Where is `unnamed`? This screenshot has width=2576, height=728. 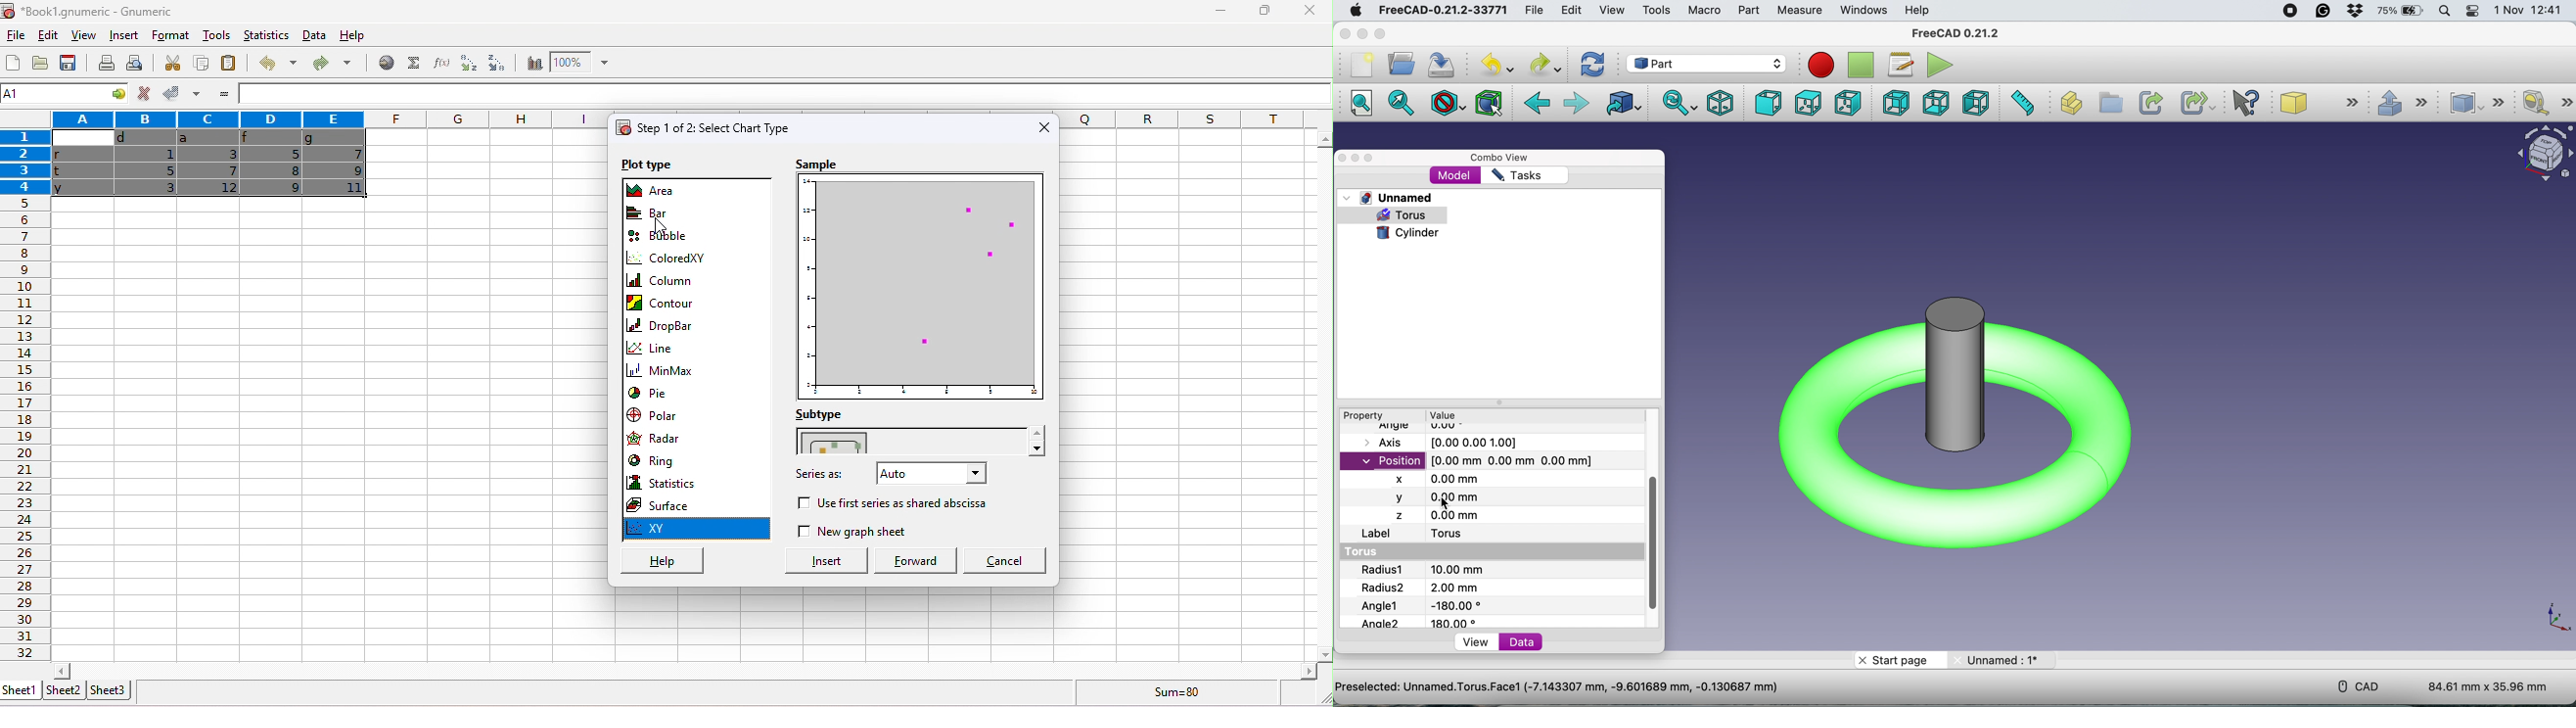
unnamed is located at coordinates (1390, 197).